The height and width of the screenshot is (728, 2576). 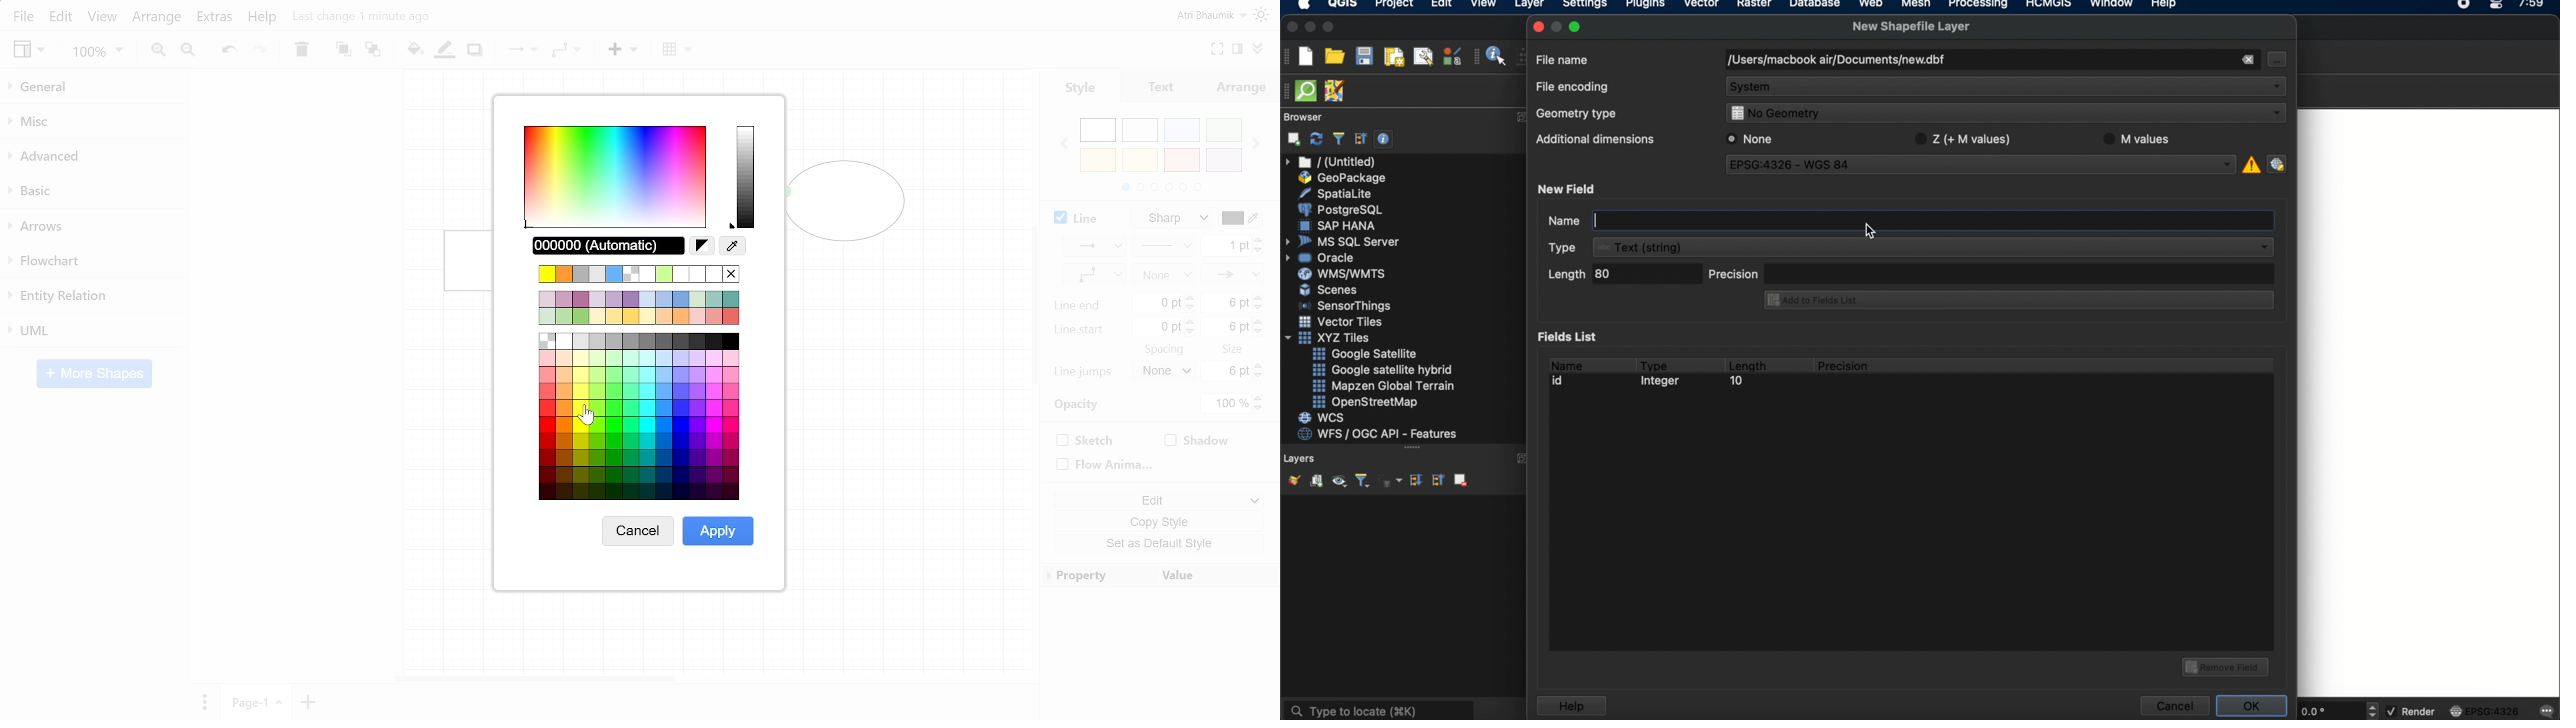 I want to click on Current color spectrum, so click(x=745, y=174).